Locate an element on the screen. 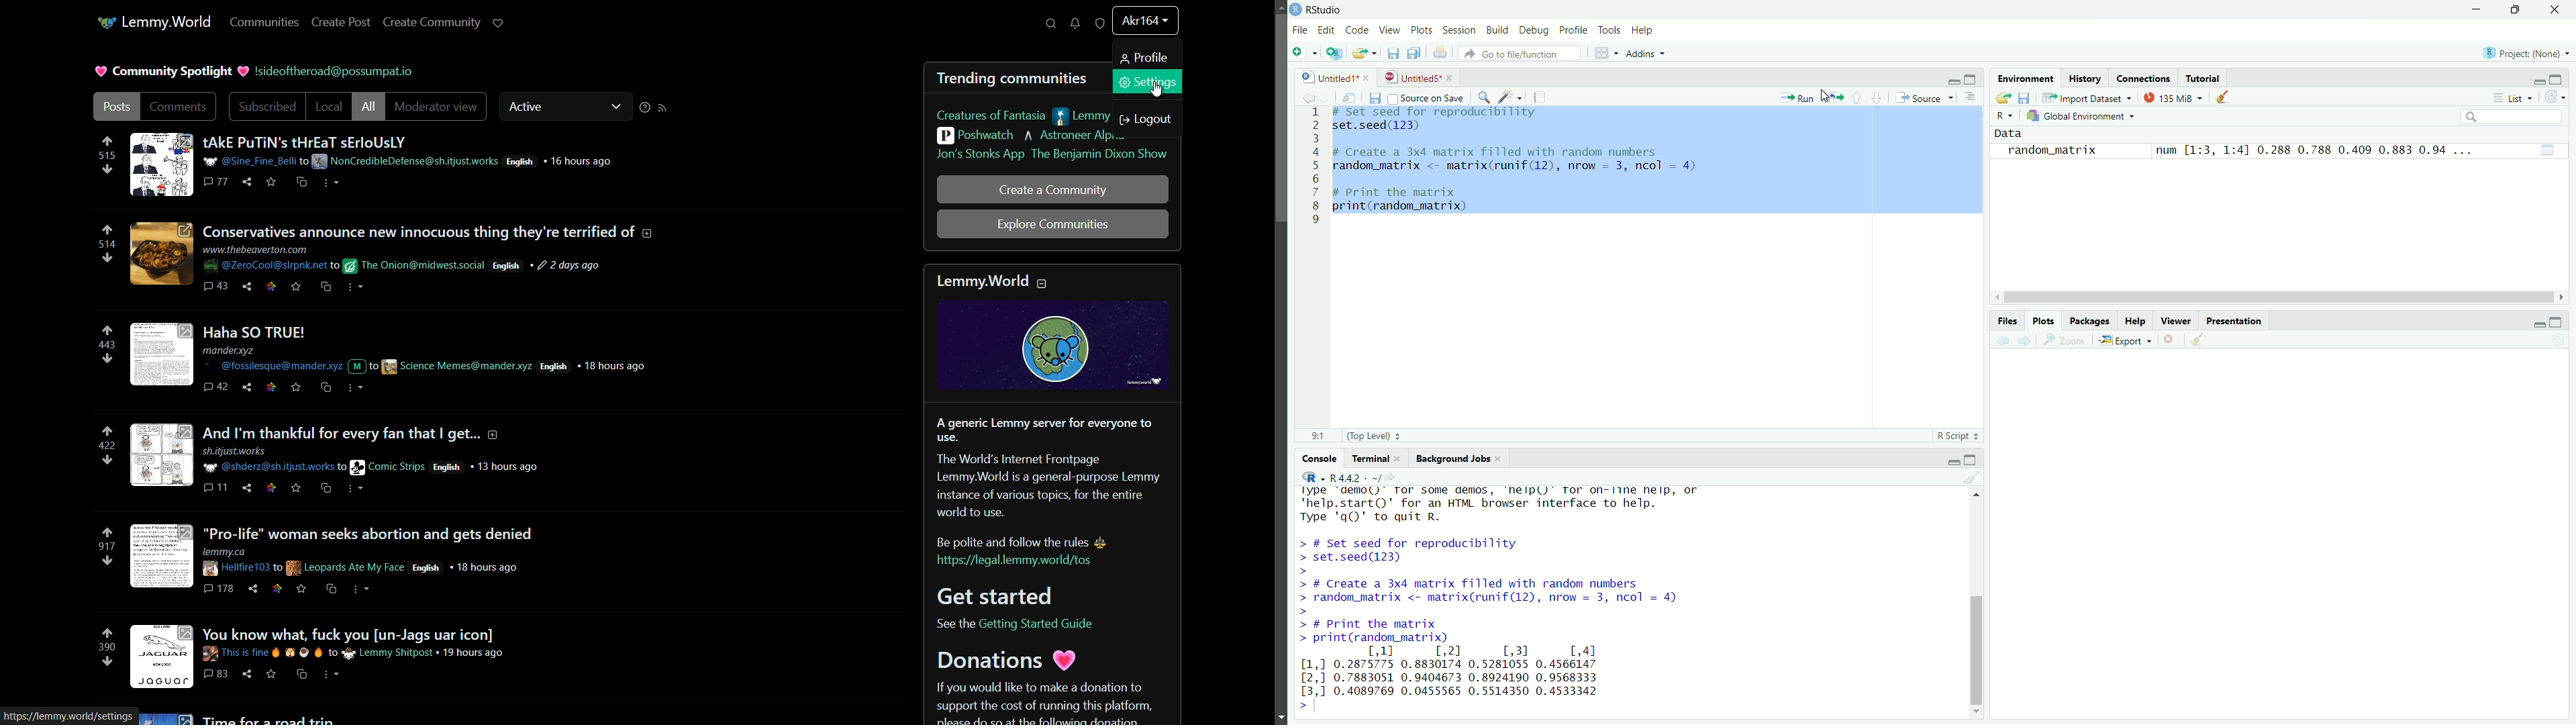 This screenshot has width=2576, height=728. Session is located at coordinates (1463, 32).